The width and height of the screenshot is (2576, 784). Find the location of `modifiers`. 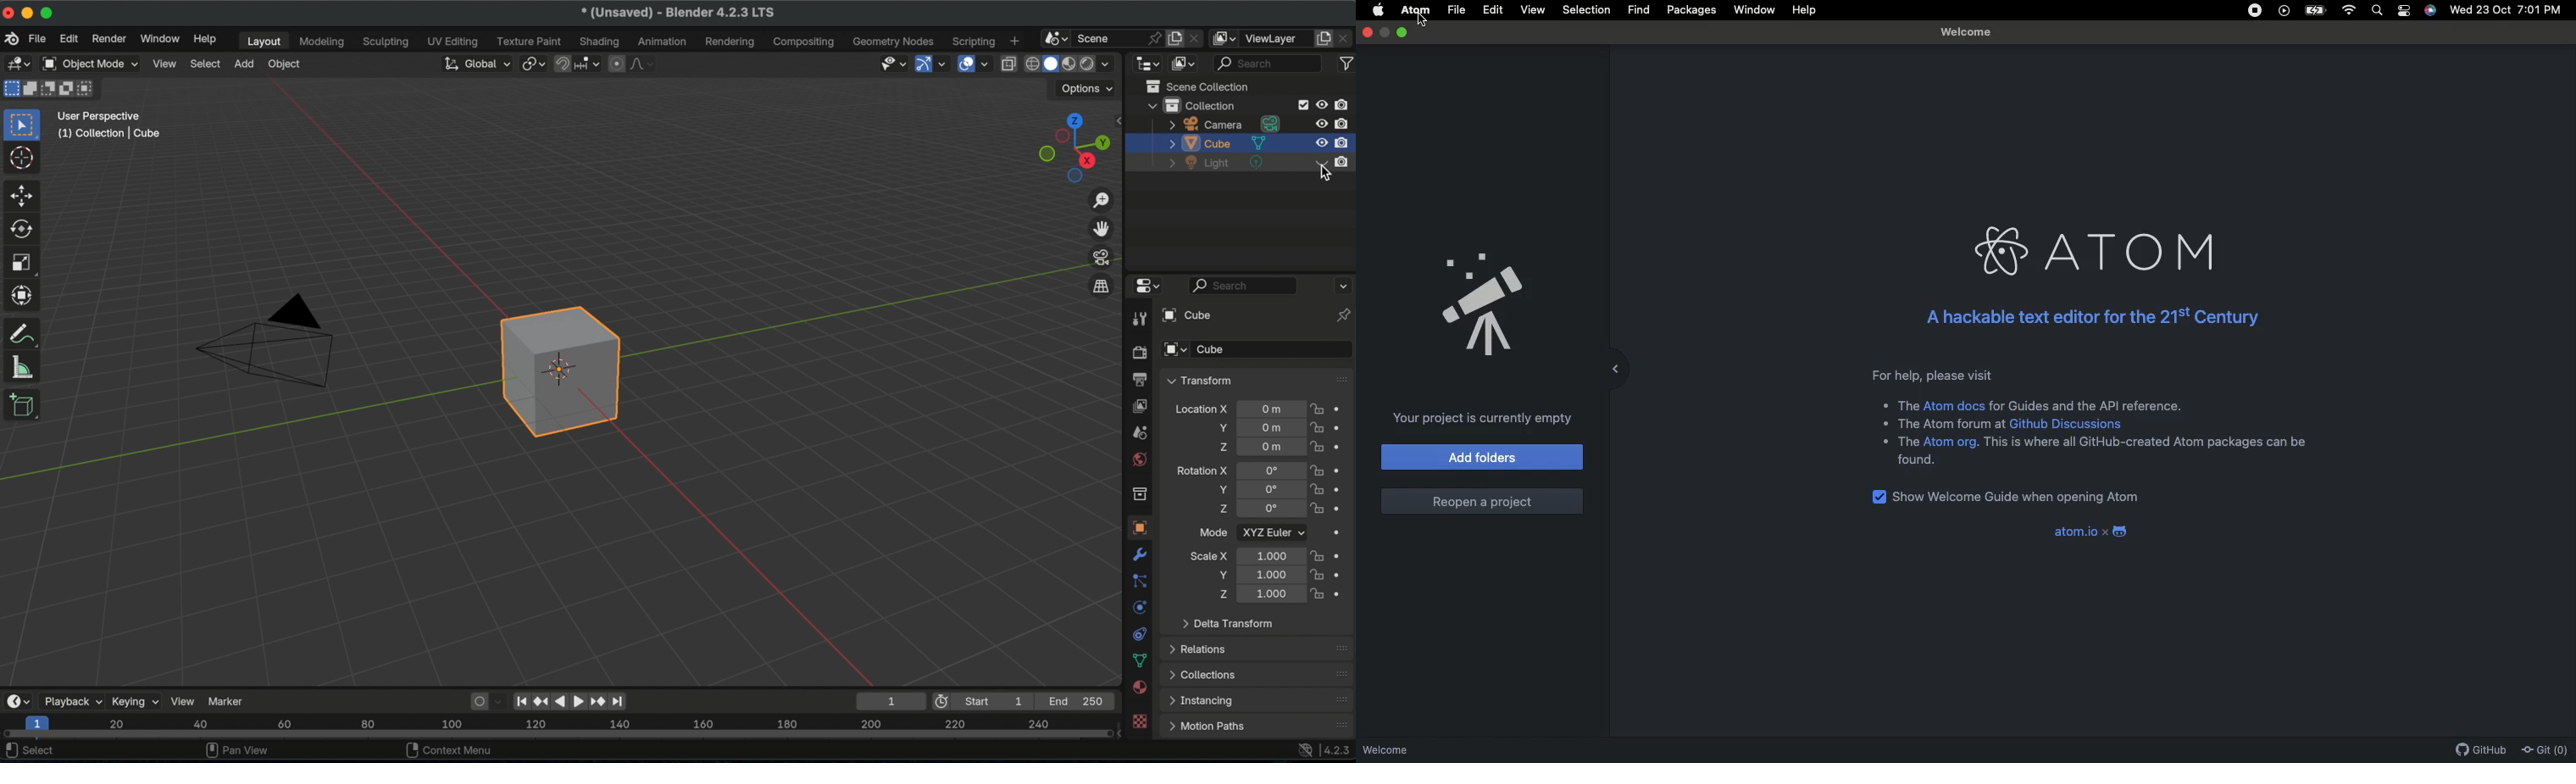

modifiers is located at coordinates (1140, 555).